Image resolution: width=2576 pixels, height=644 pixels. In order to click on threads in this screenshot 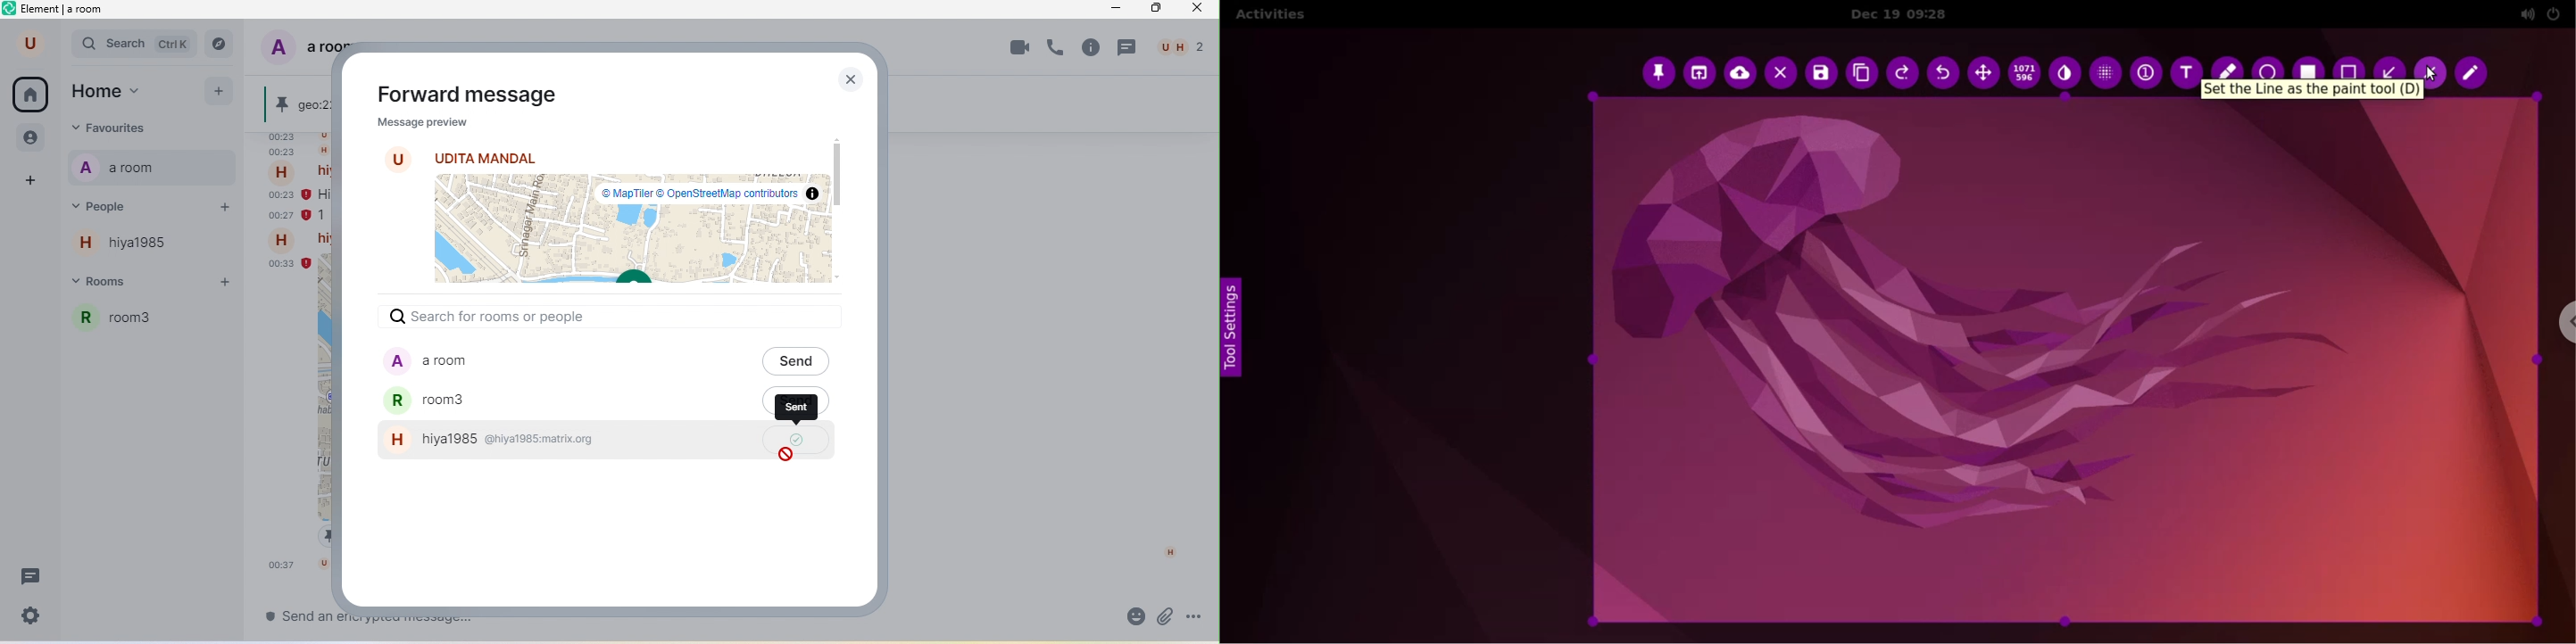, I will do `click(33, 577)`.